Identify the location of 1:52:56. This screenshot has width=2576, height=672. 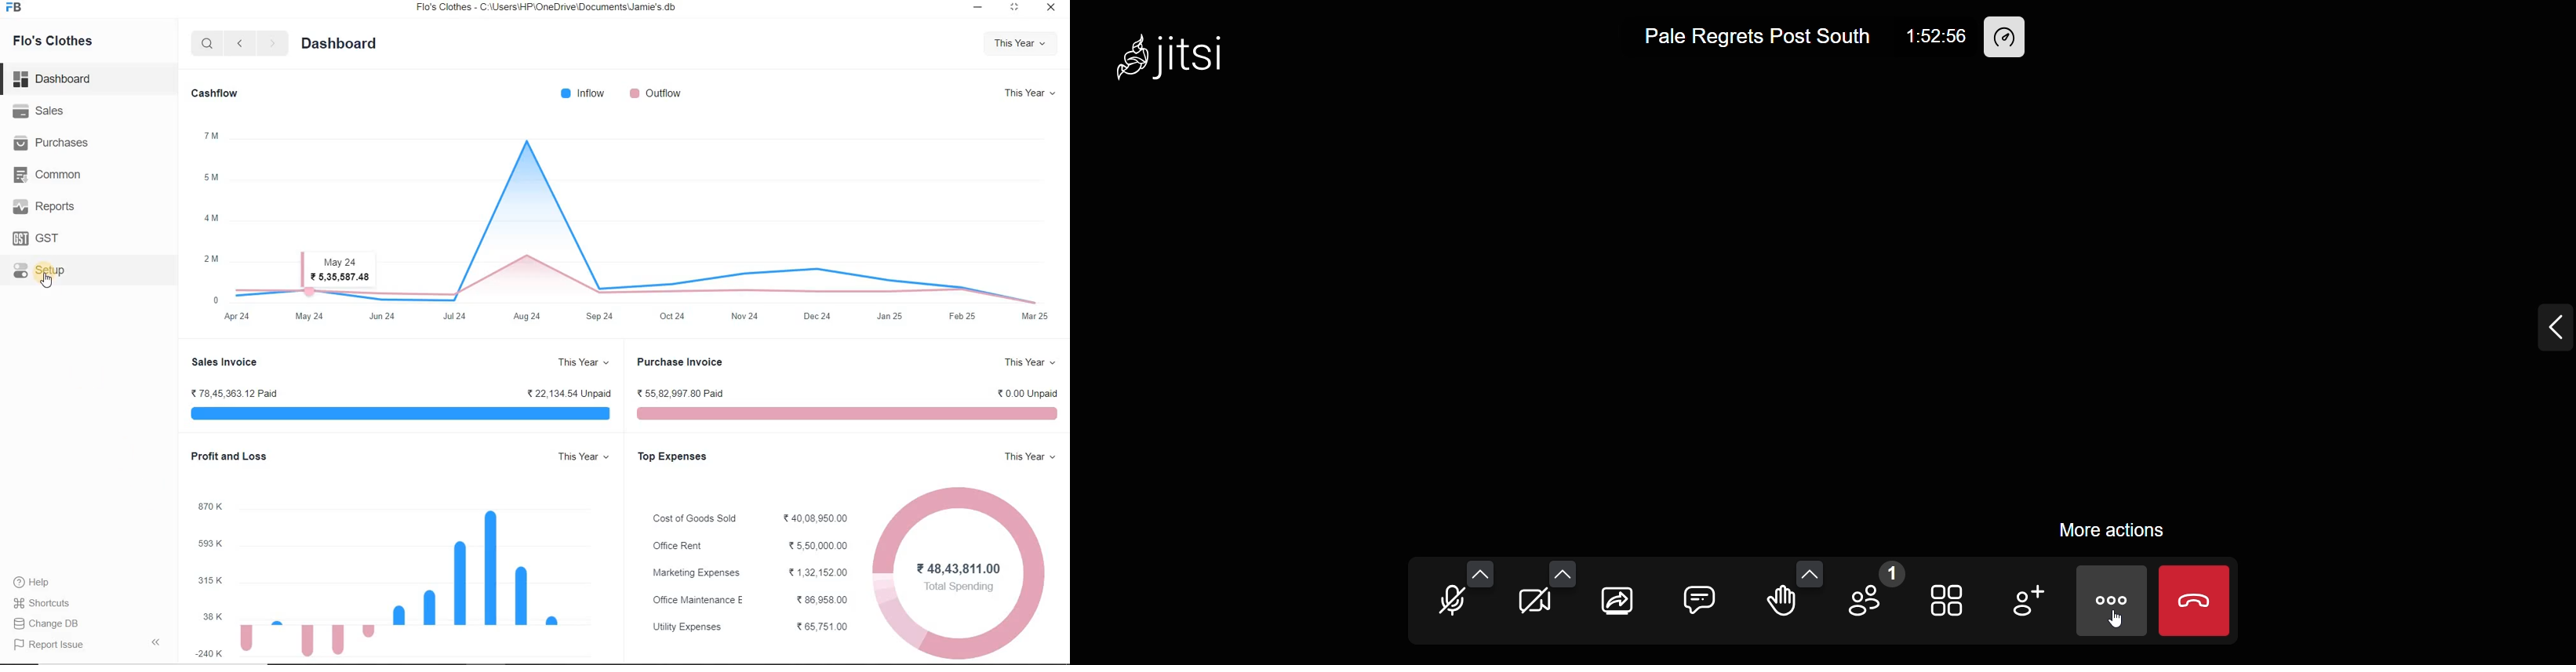
(1934, 33).